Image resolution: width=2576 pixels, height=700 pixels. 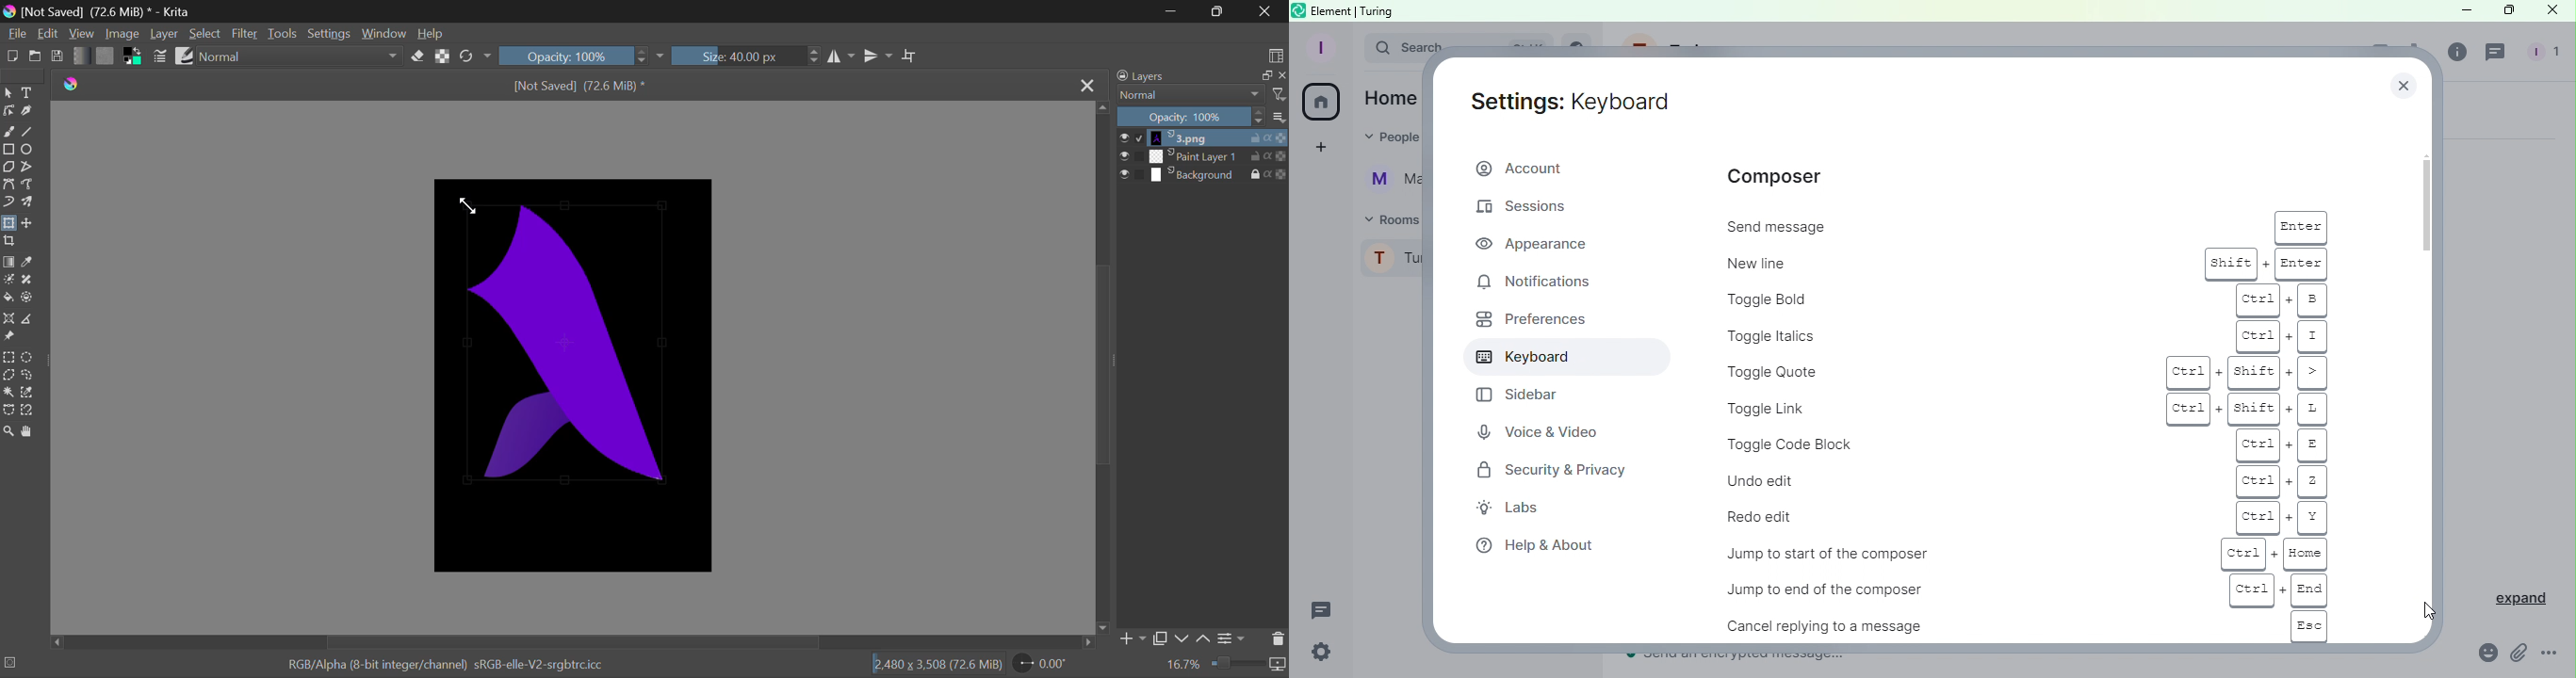 What do you see at coordinates (1927, 374) in the screenshot?
I see `Toggle quote` at bounding box center [1927, 374].